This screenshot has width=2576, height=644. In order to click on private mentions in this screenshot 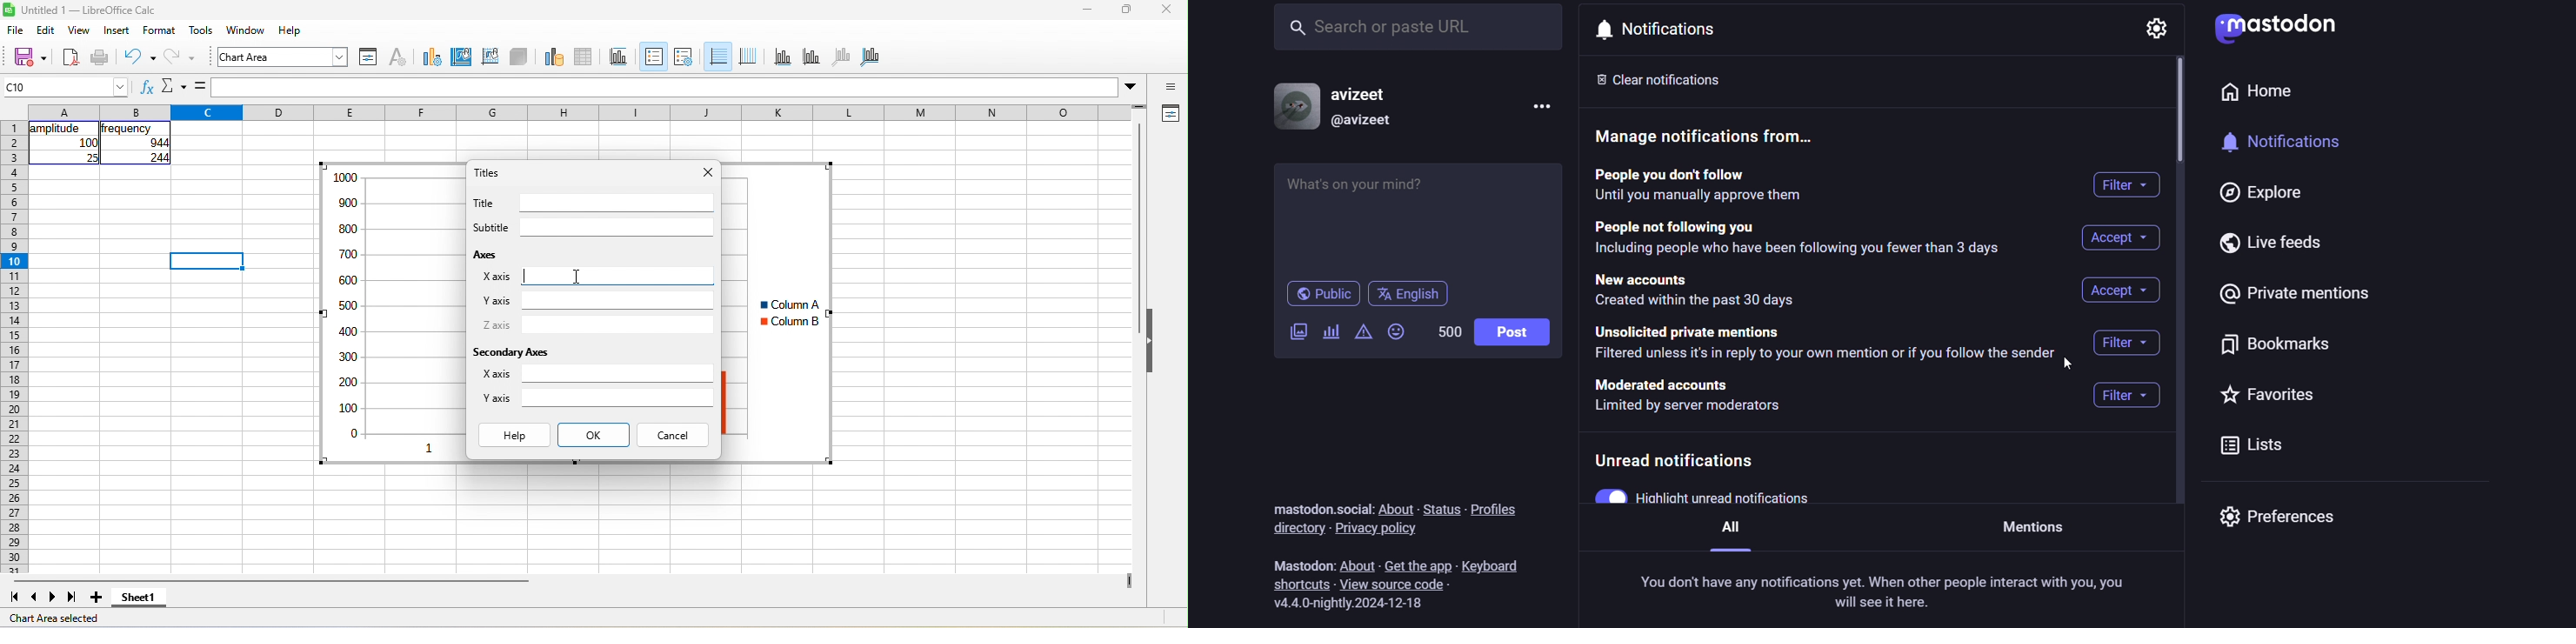, I will do `click(2295, 295)`.